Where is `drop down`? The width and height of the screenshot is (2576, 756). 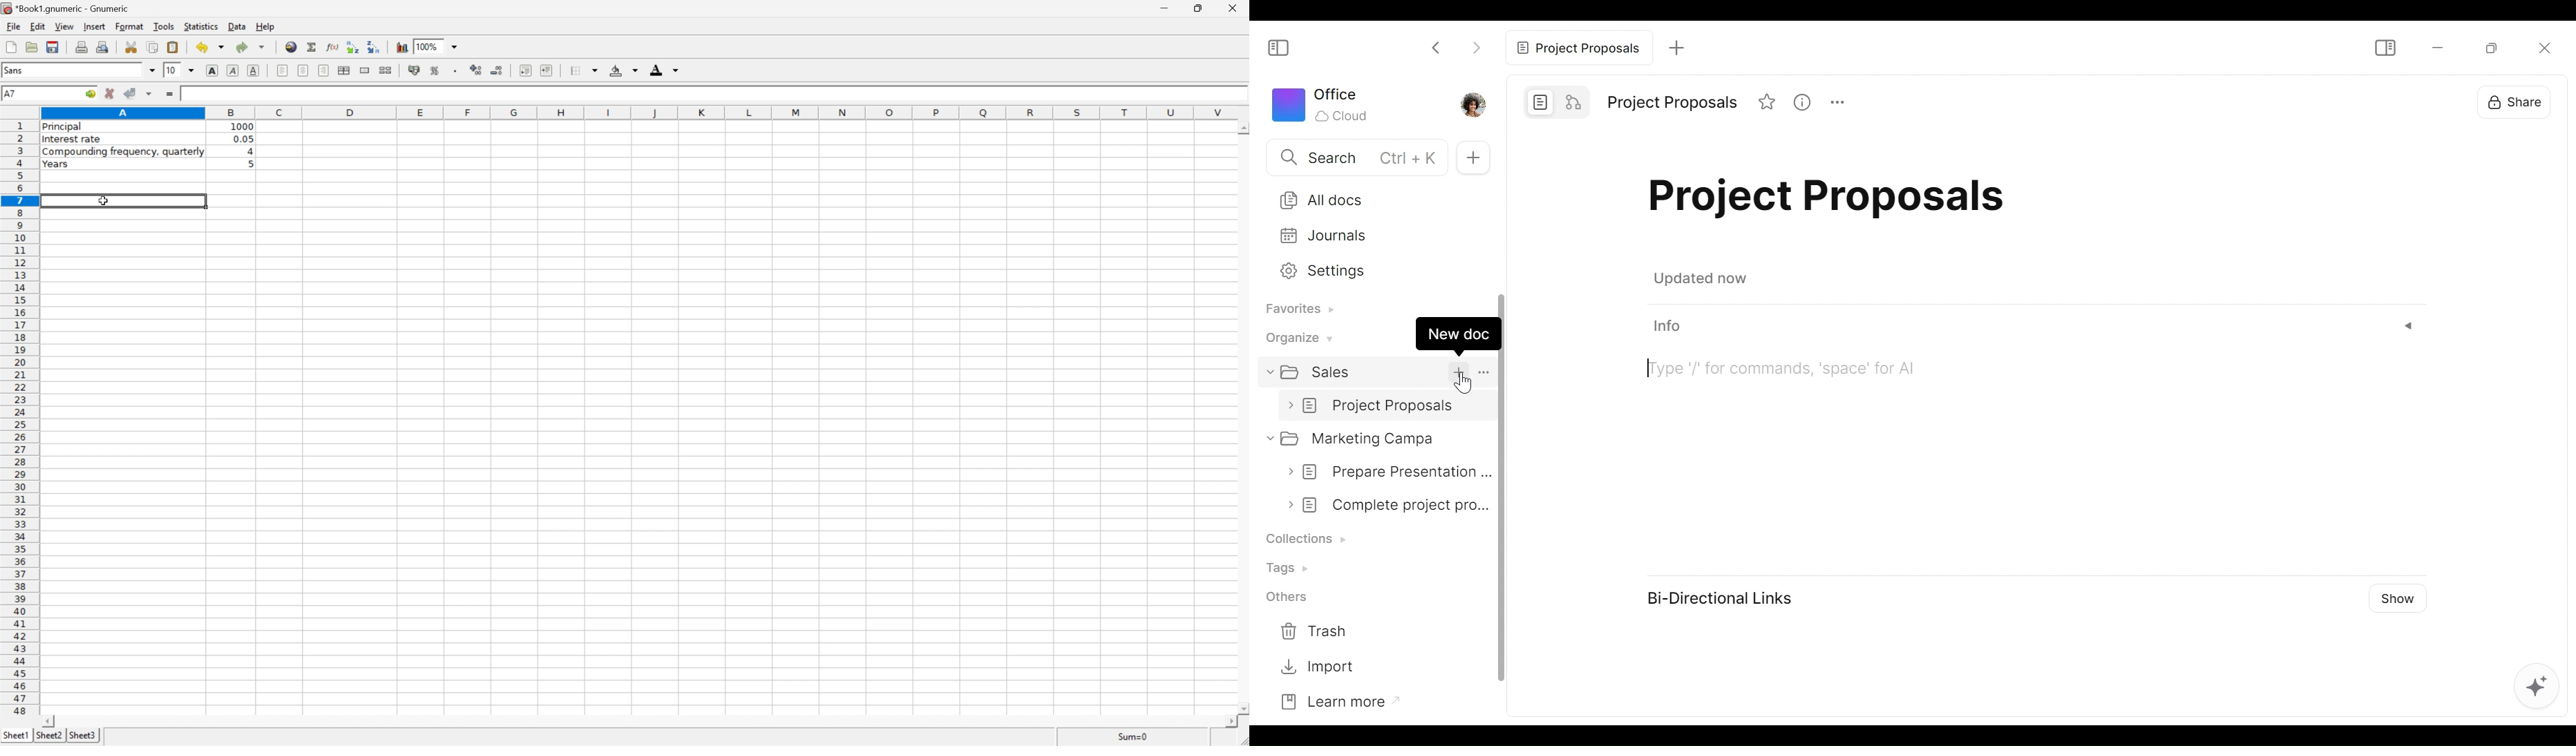
drop down is located at coordinates (192, 71).